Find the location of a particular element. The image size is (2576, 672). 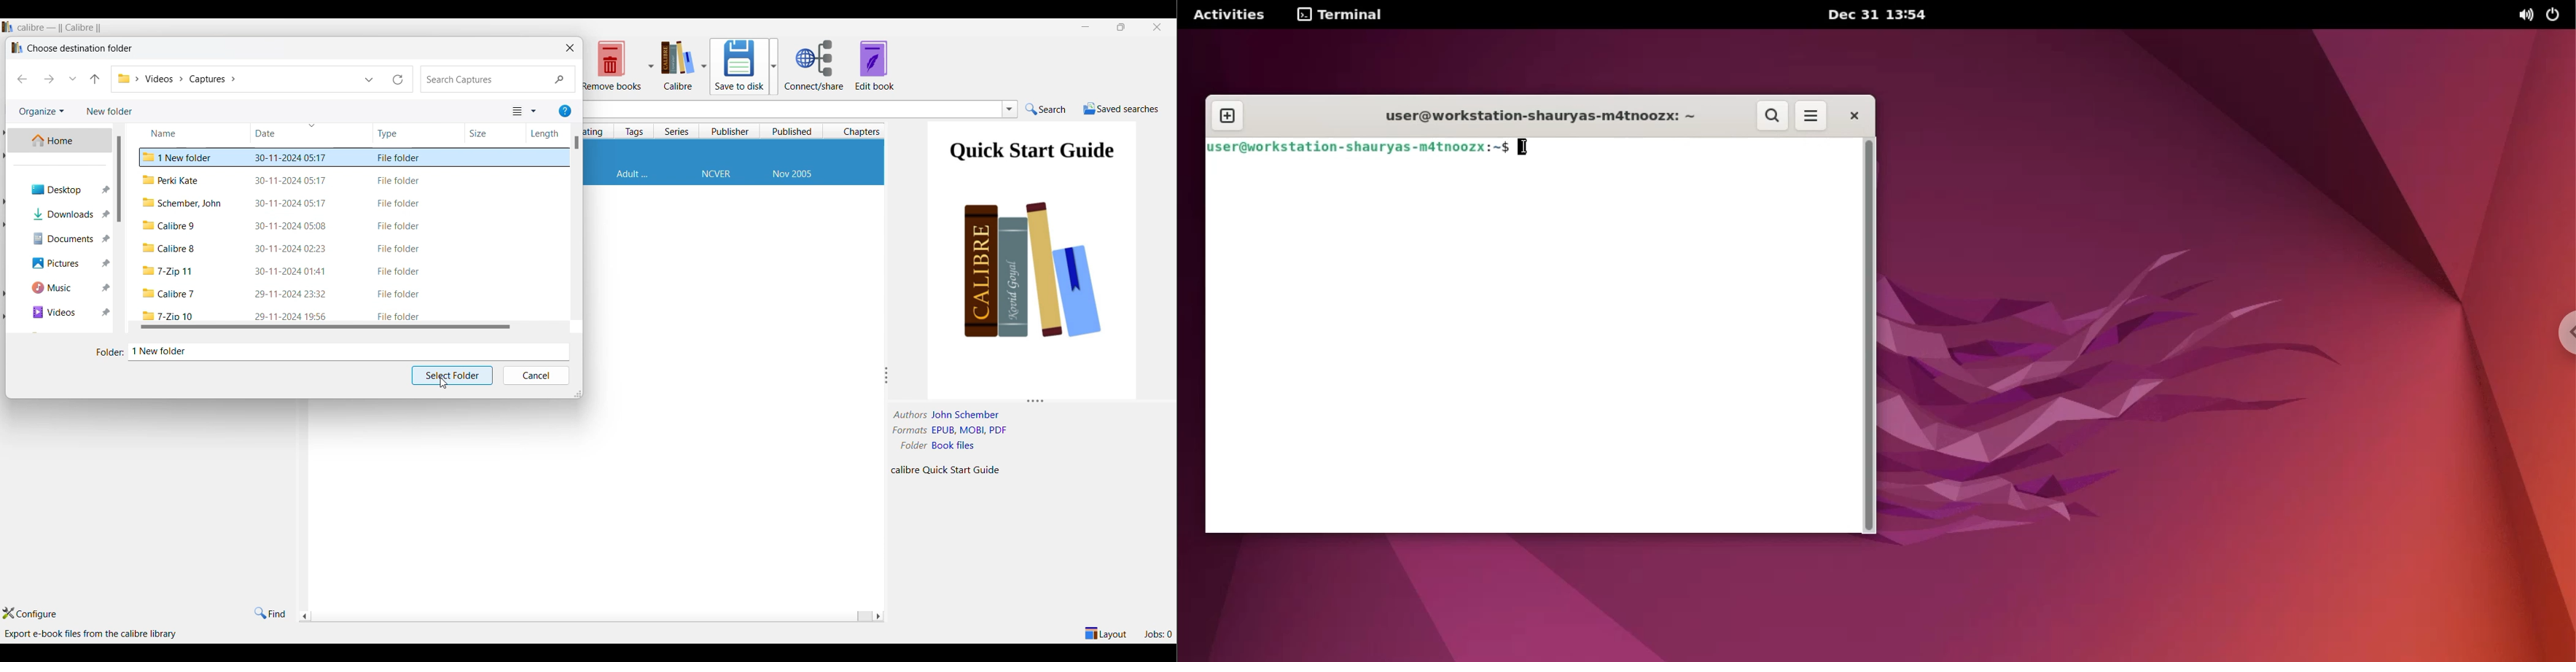

Home, current selection is located at coordinates (59, 140).